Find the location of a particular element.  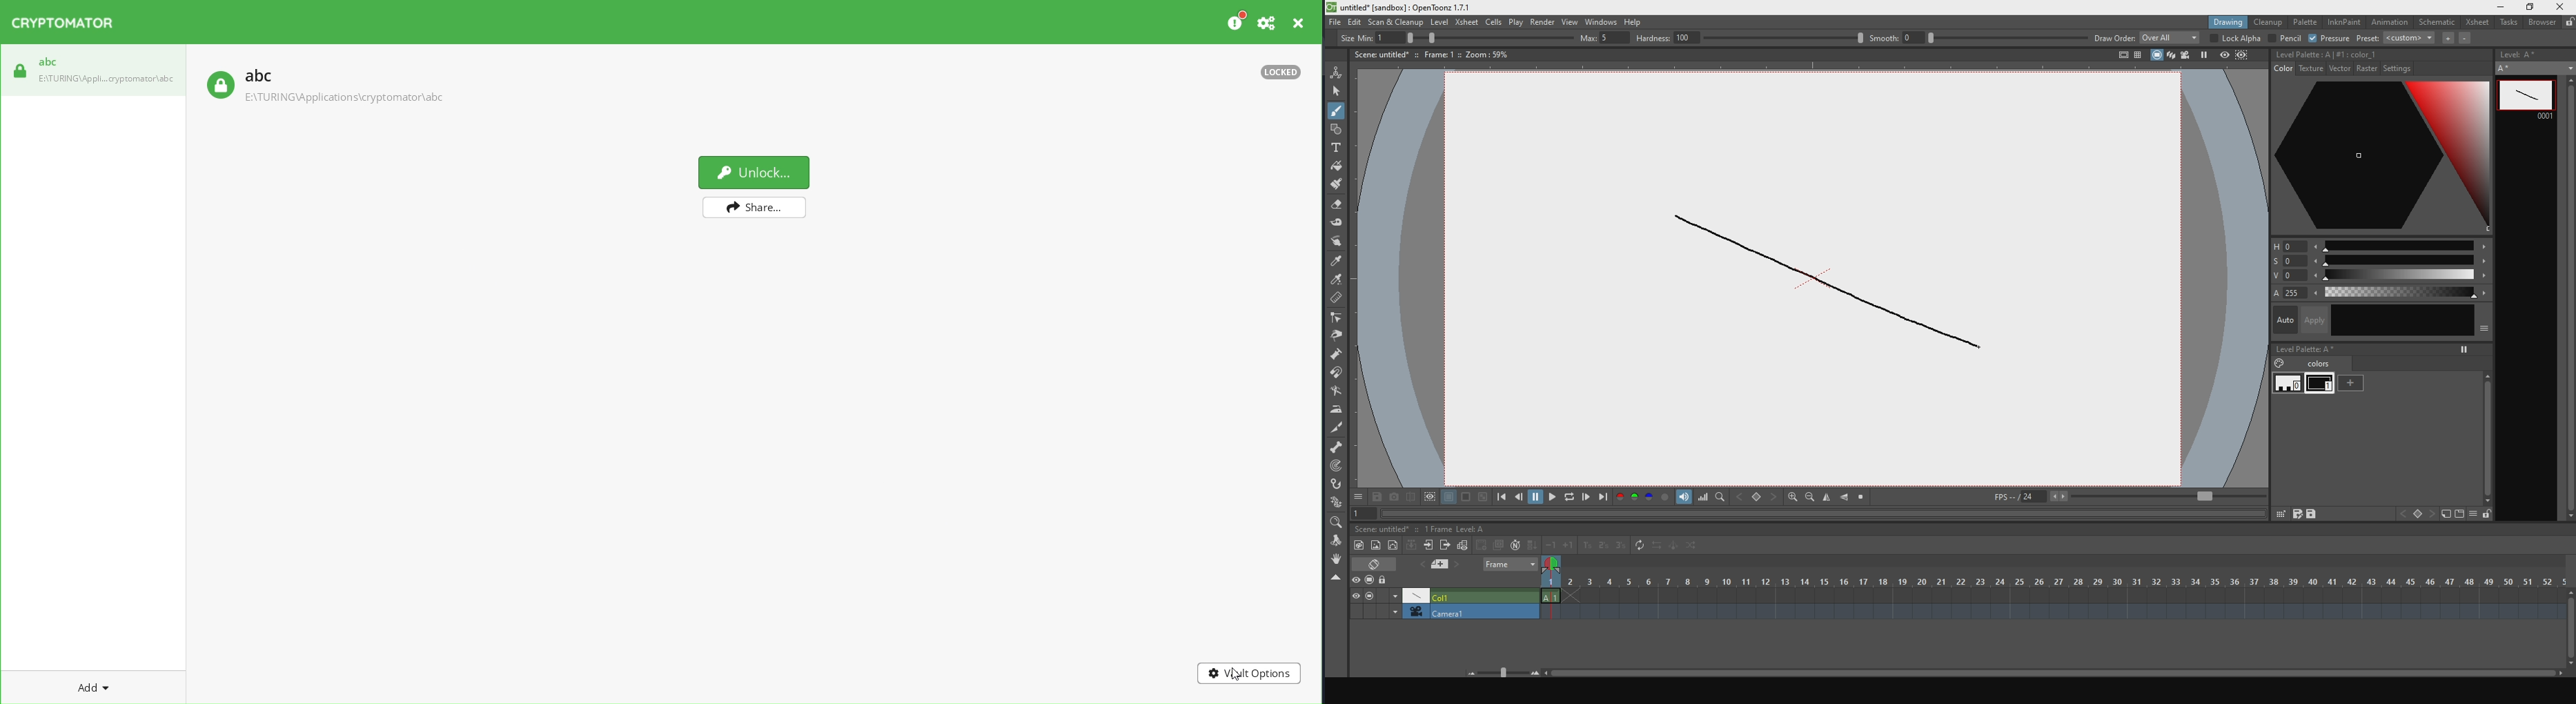

compare with captures is located at coordinates (1411, 498).